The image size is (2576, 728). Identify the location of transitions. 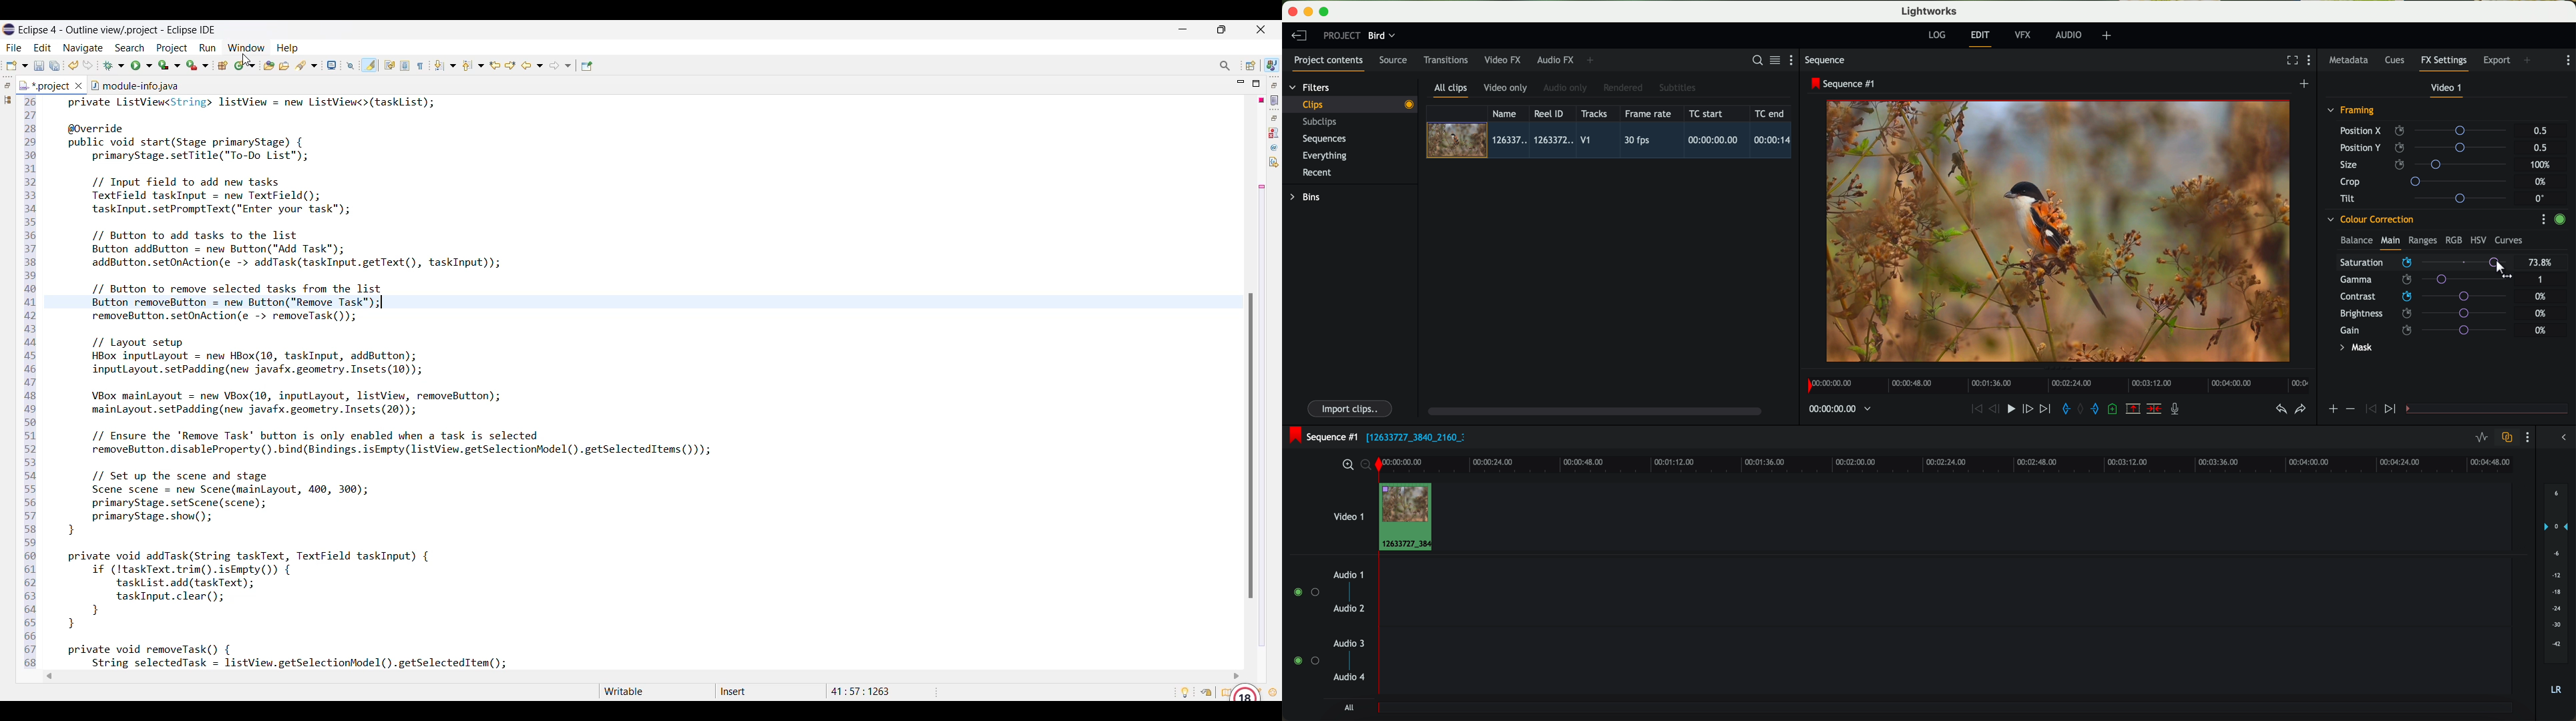
(1446, 60).